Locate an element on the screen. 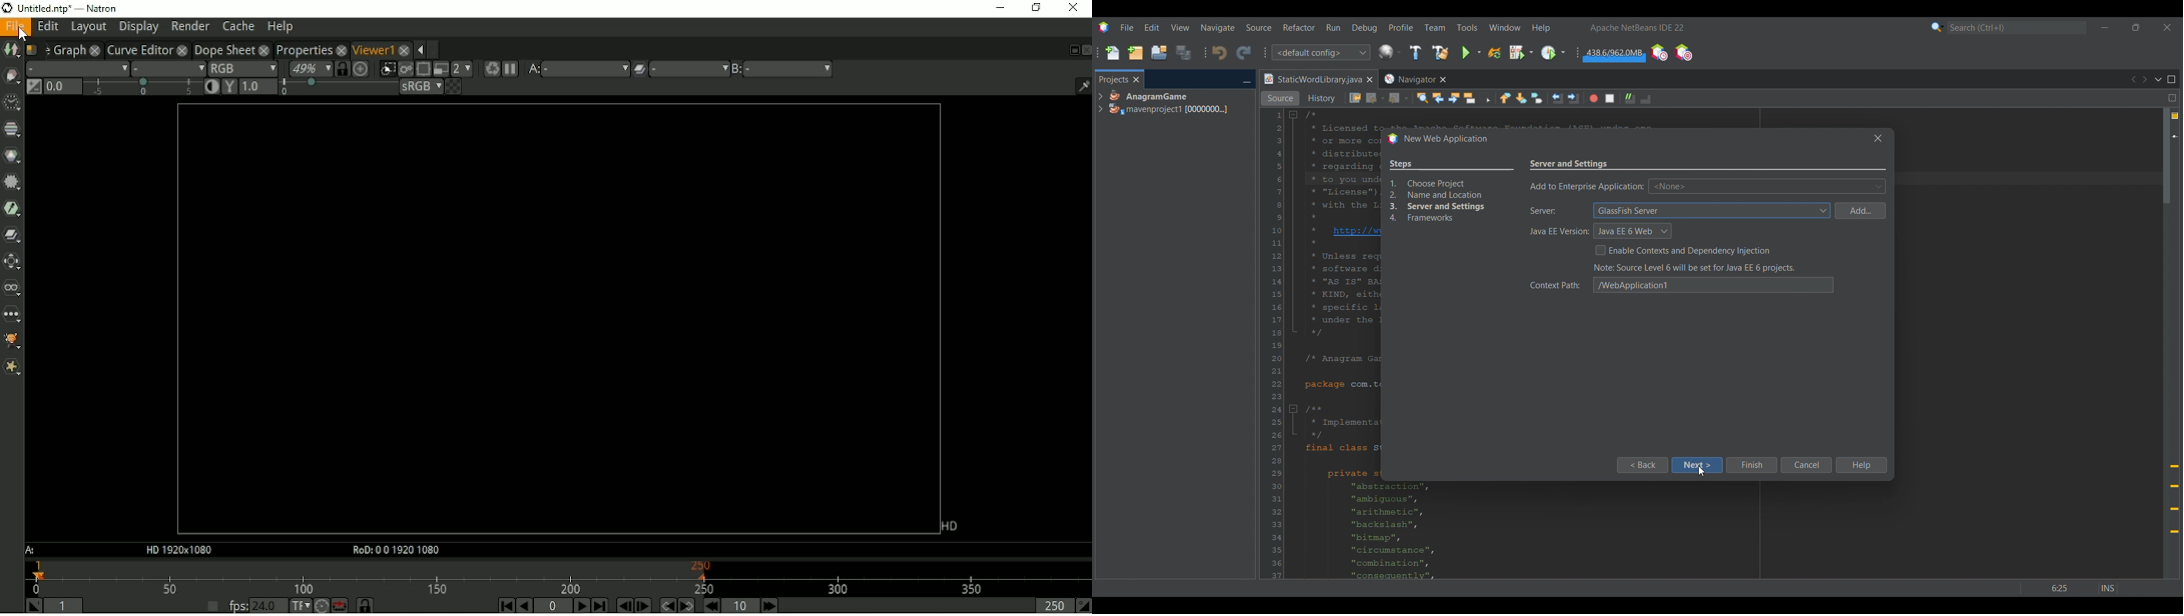  Finish is located at coordinates (1751, 465).